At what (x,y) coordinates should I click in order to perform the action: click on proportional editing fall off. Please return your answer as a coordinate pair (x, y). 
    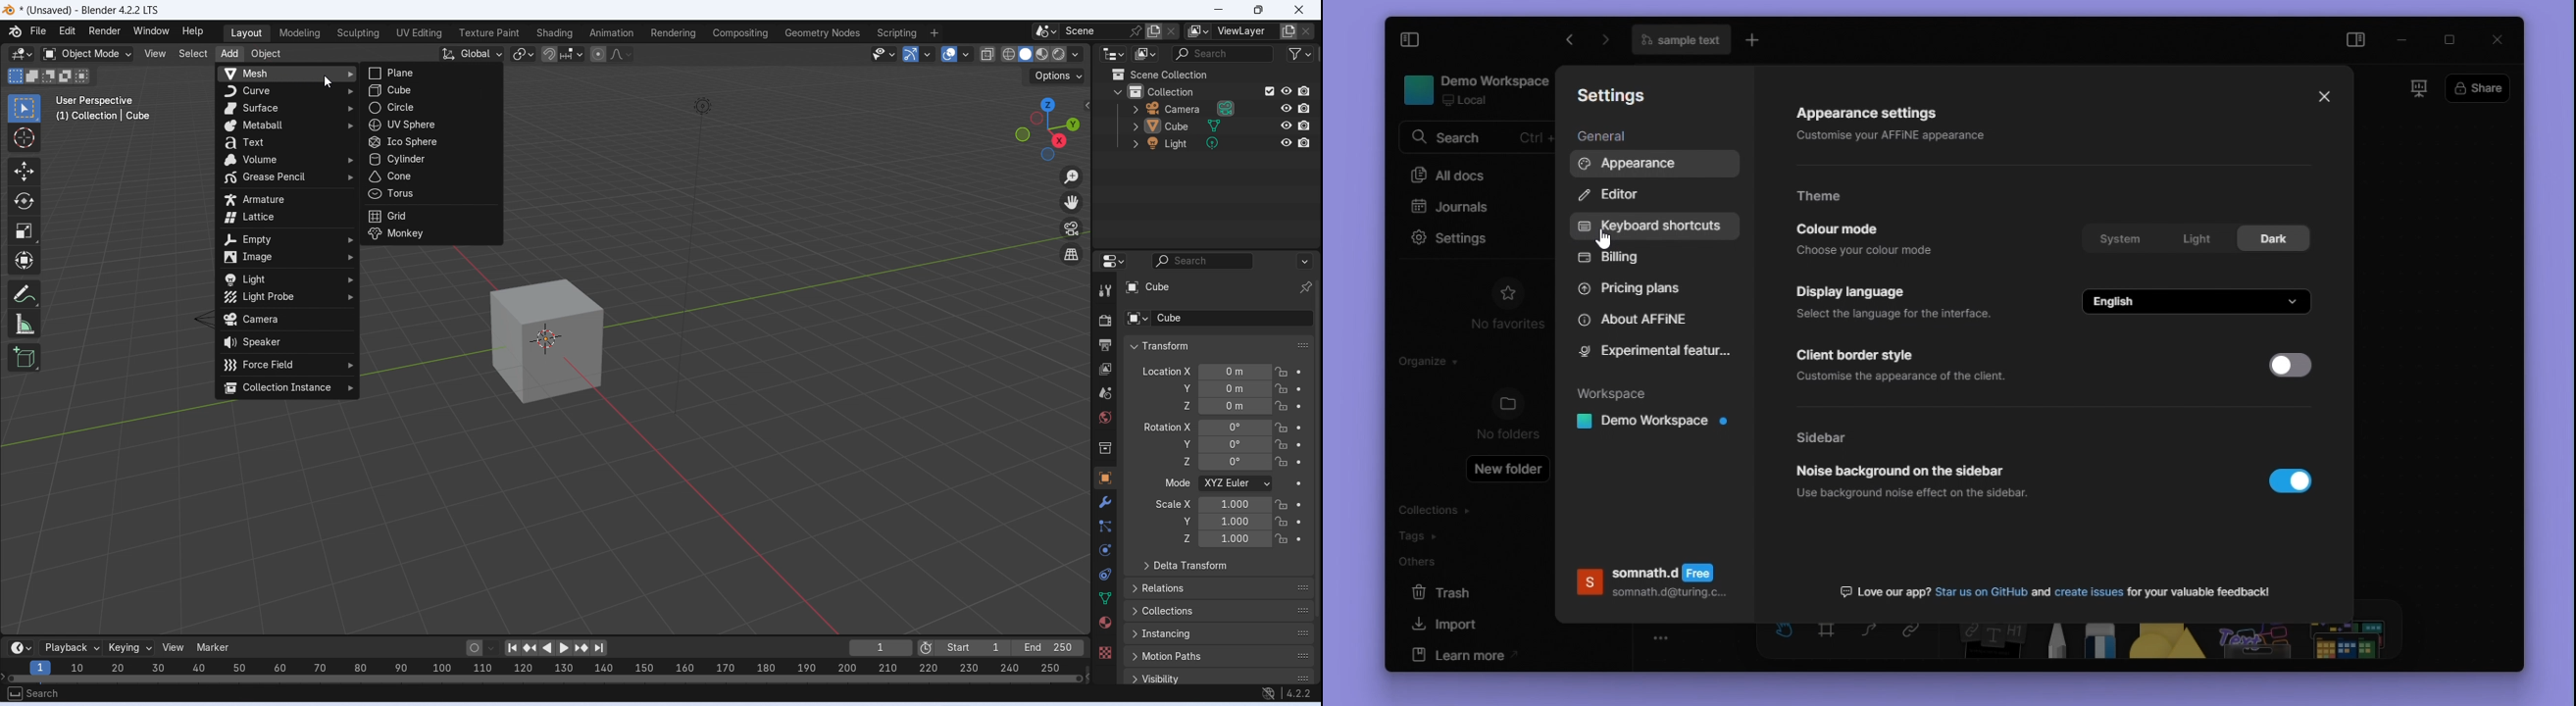
    Looking at the image, I should click on (622, 53).